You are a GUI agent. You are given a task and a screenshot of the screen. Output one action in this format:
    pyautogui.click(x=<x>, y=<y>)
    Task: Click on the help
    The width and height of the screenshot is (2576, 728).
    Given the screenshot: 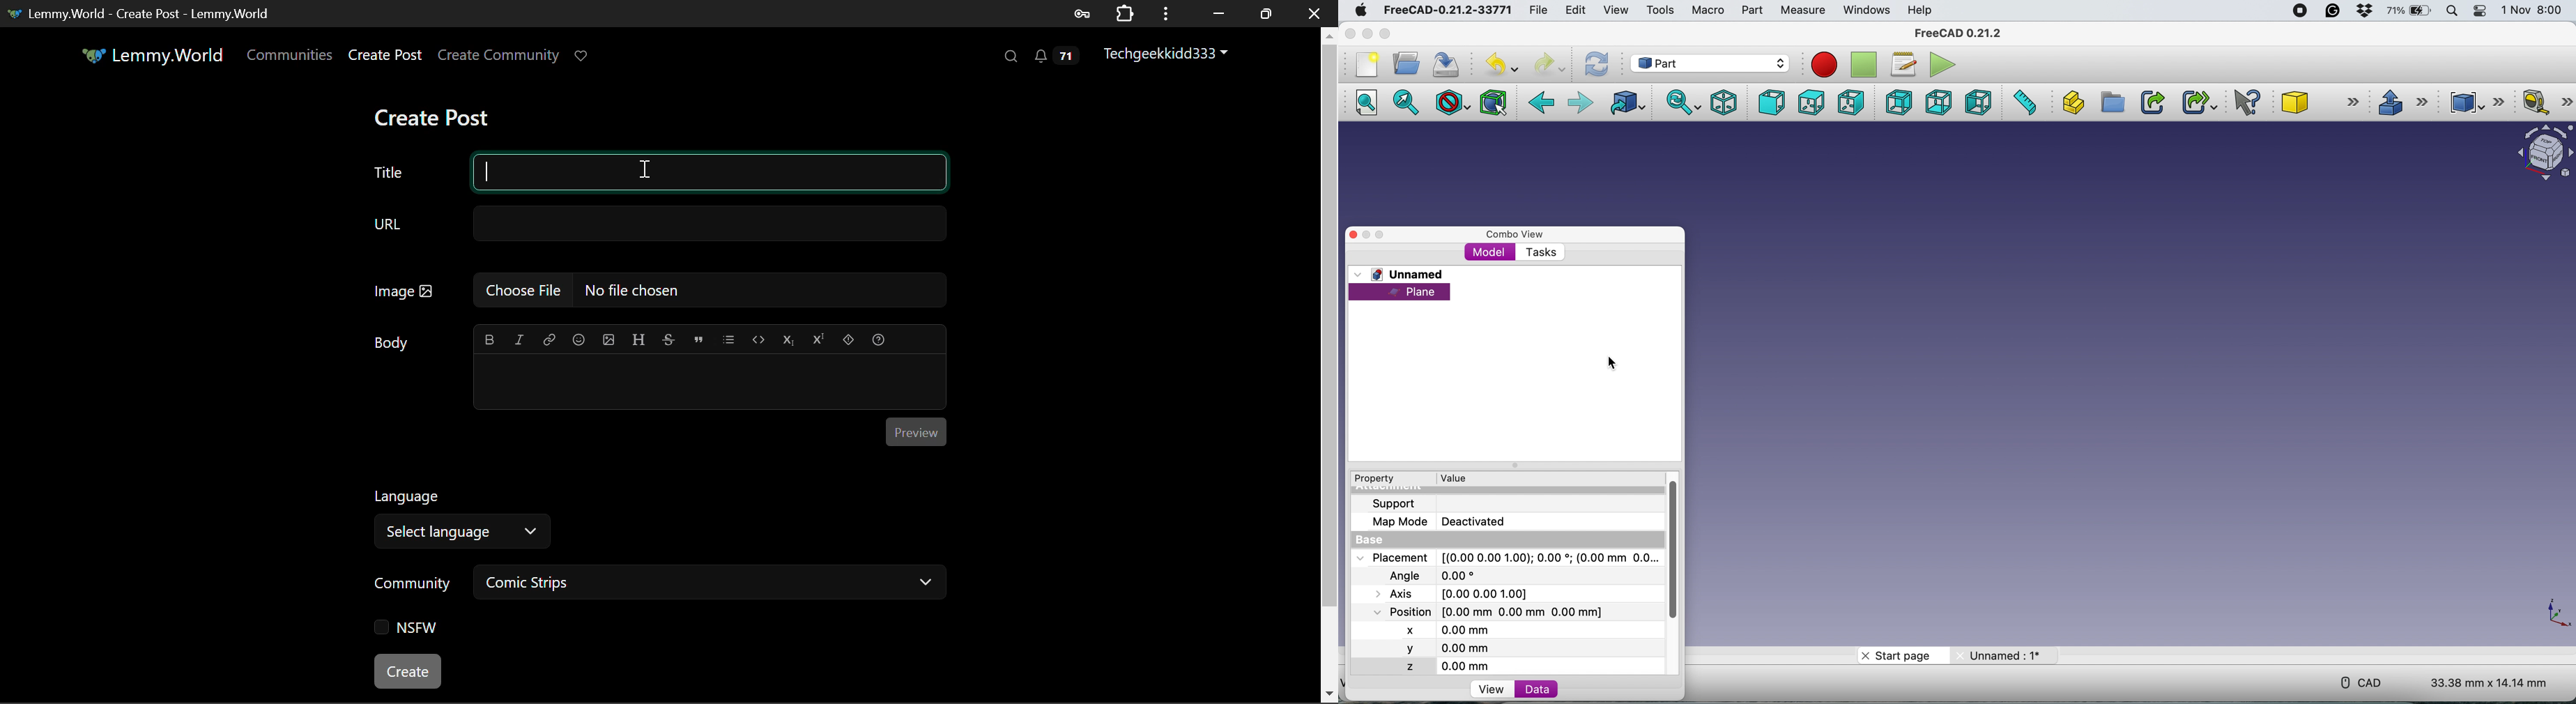 What is the action you would take?
    pyautogui.click(x=1920, y=10)
    